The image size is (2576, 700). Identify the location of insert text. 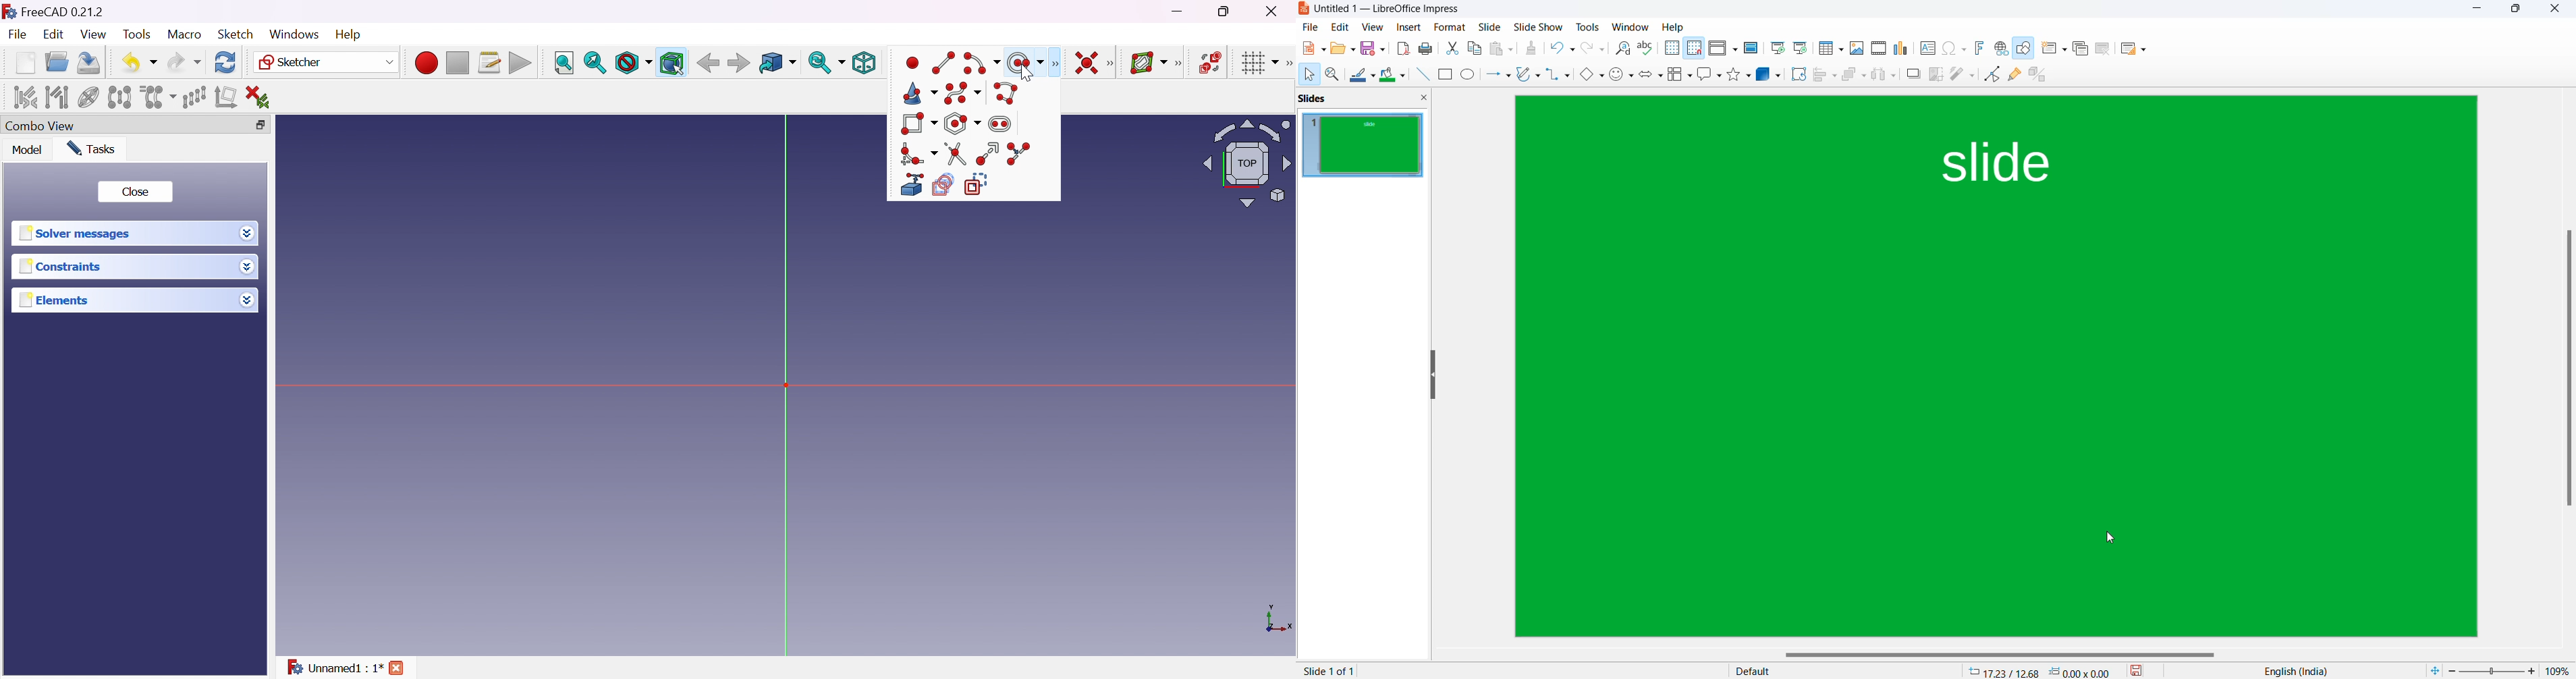
(1927, 47).